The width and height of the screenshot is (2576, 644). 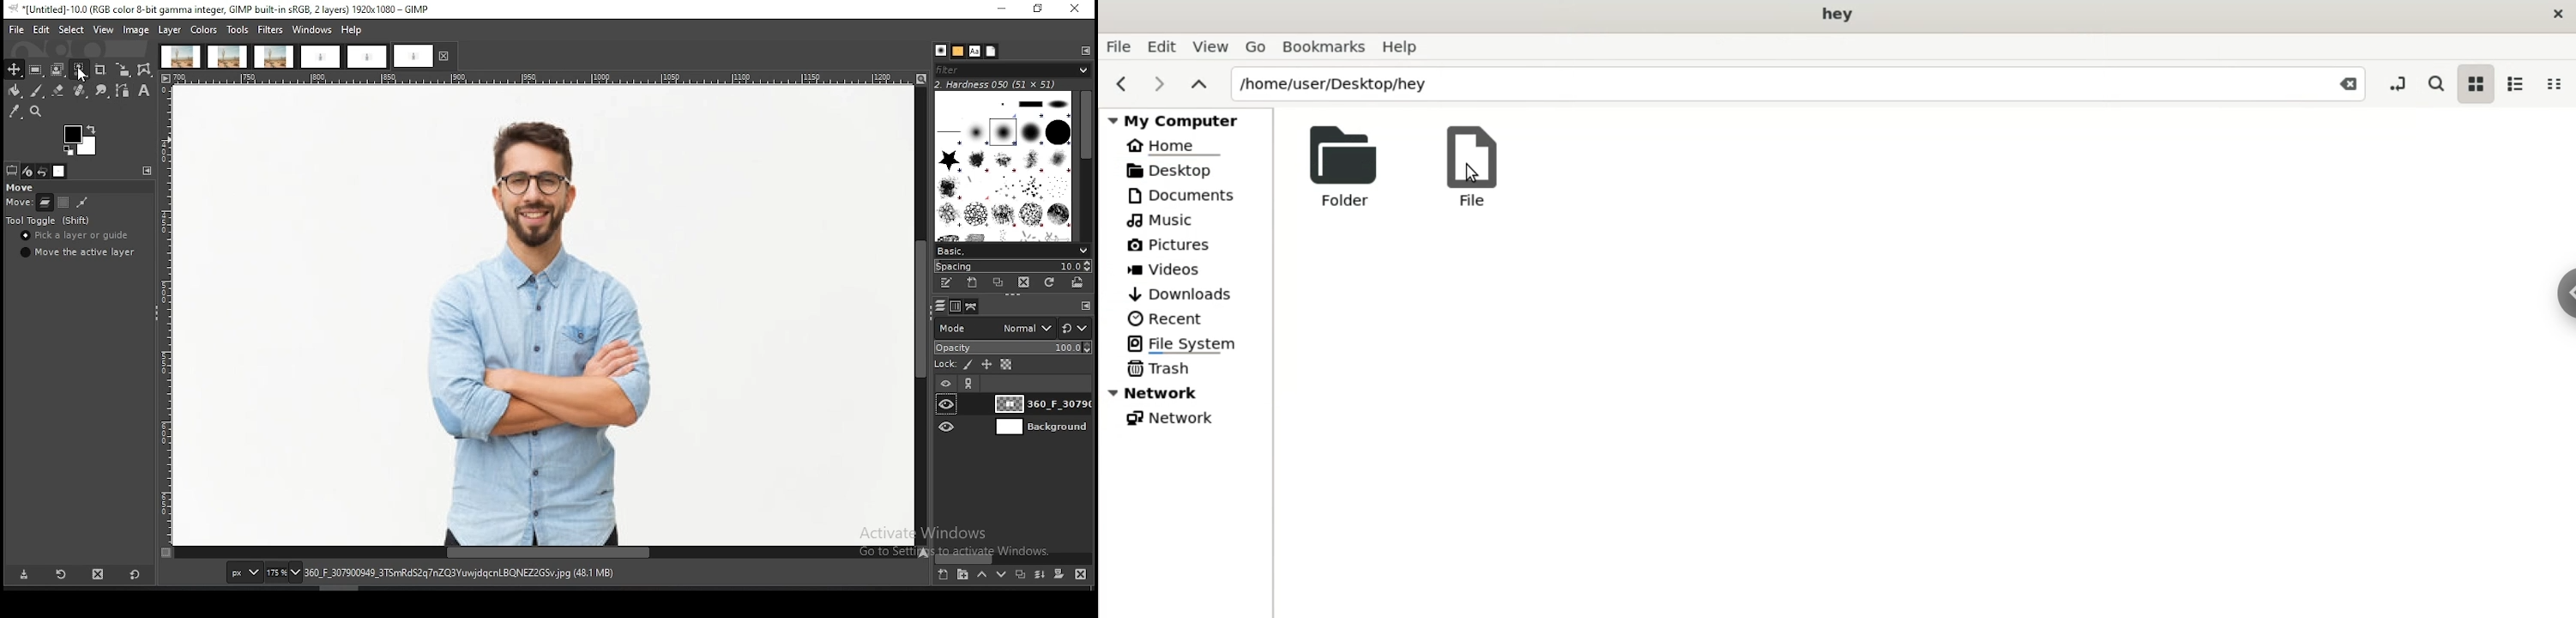 What do you see at coordinates (968, 366) in the screenshot?
I see `lock pixels` at bounding box center [968, 366].